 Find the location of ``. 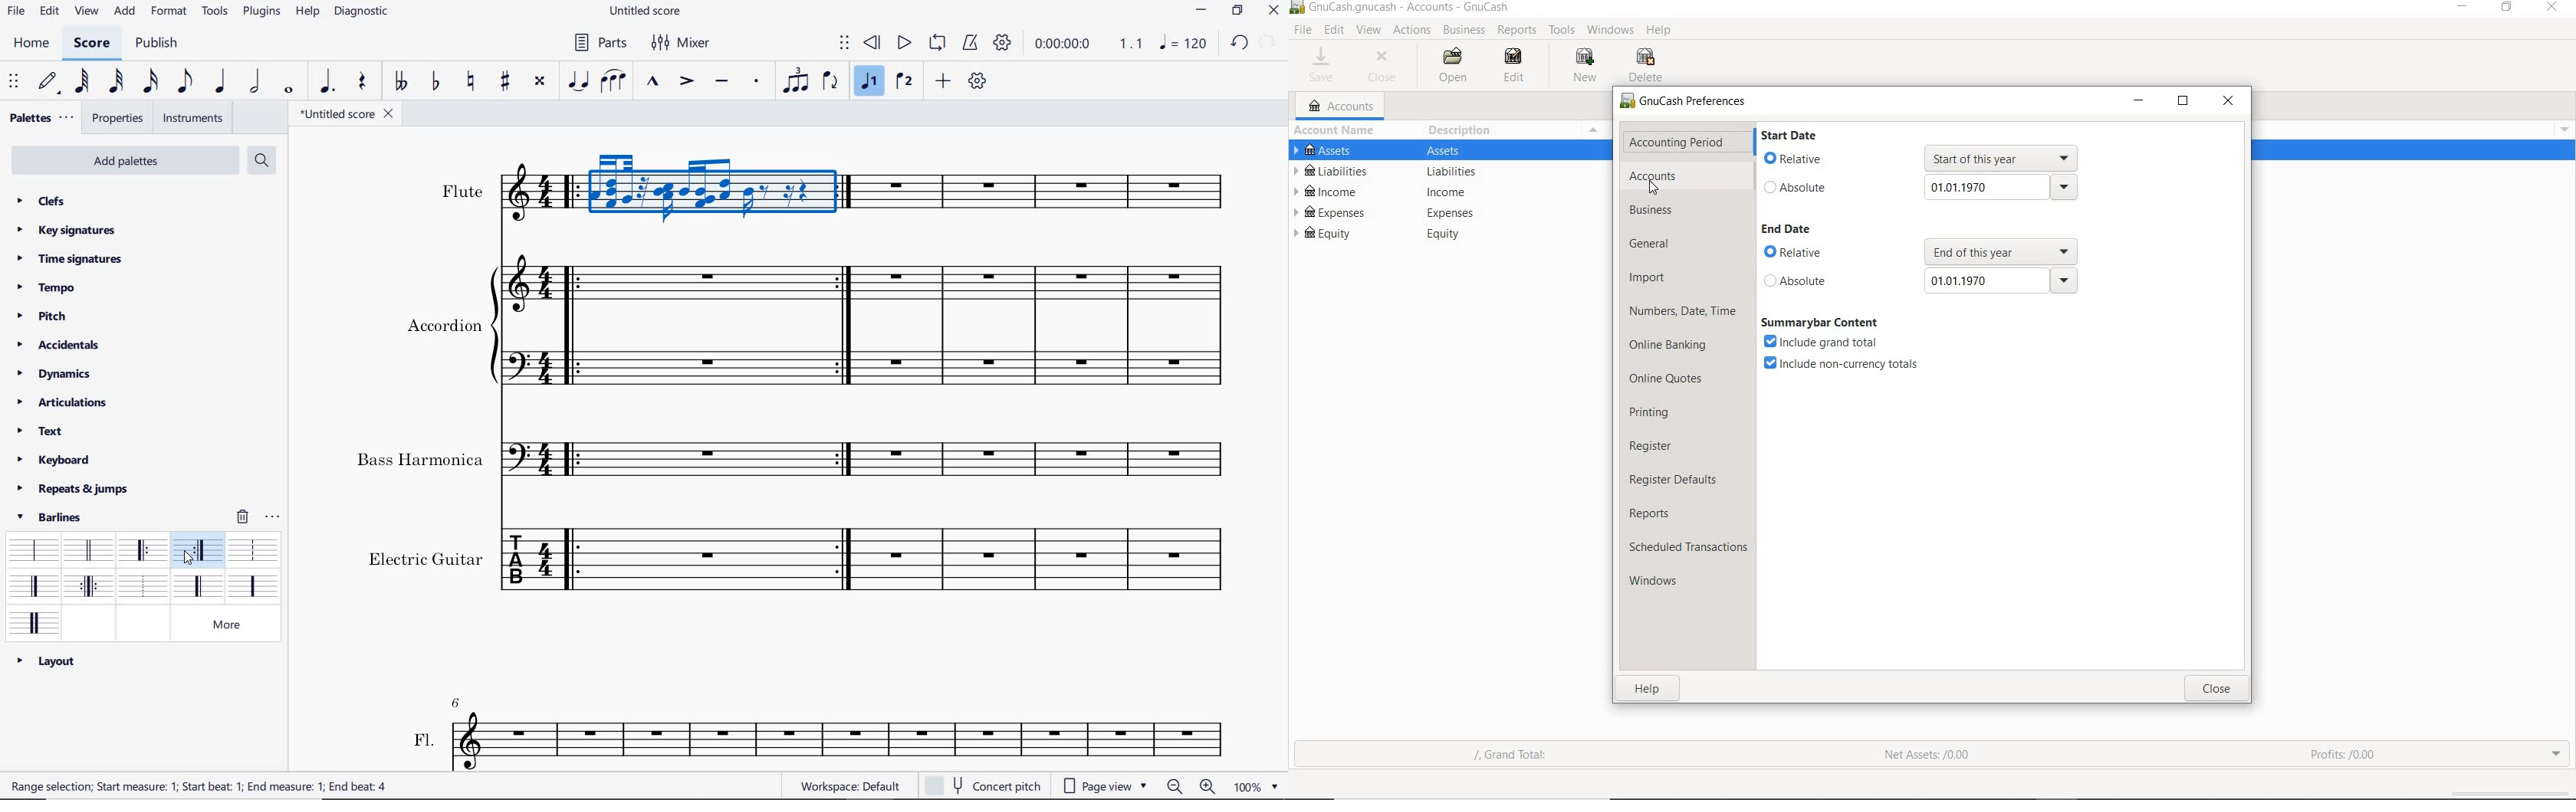

 is located at coordinates (1455, 213).